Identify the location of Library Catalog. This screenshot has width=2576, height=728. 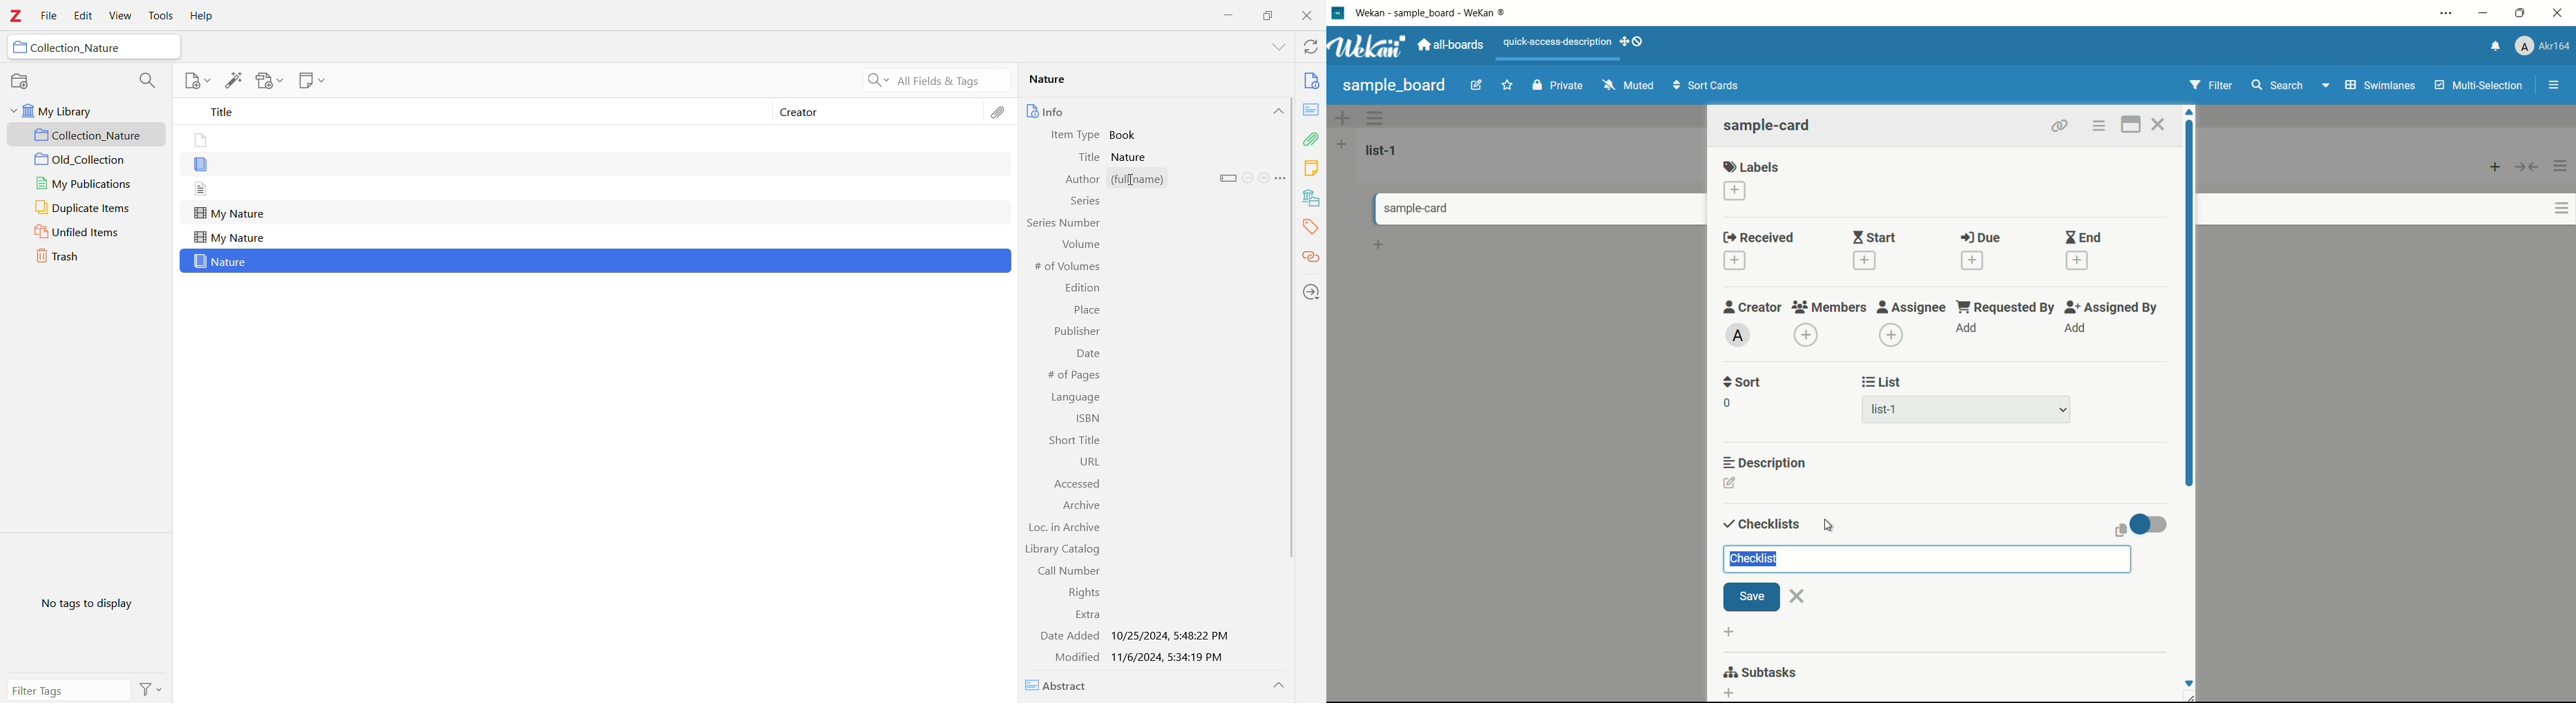
(1062, 550).